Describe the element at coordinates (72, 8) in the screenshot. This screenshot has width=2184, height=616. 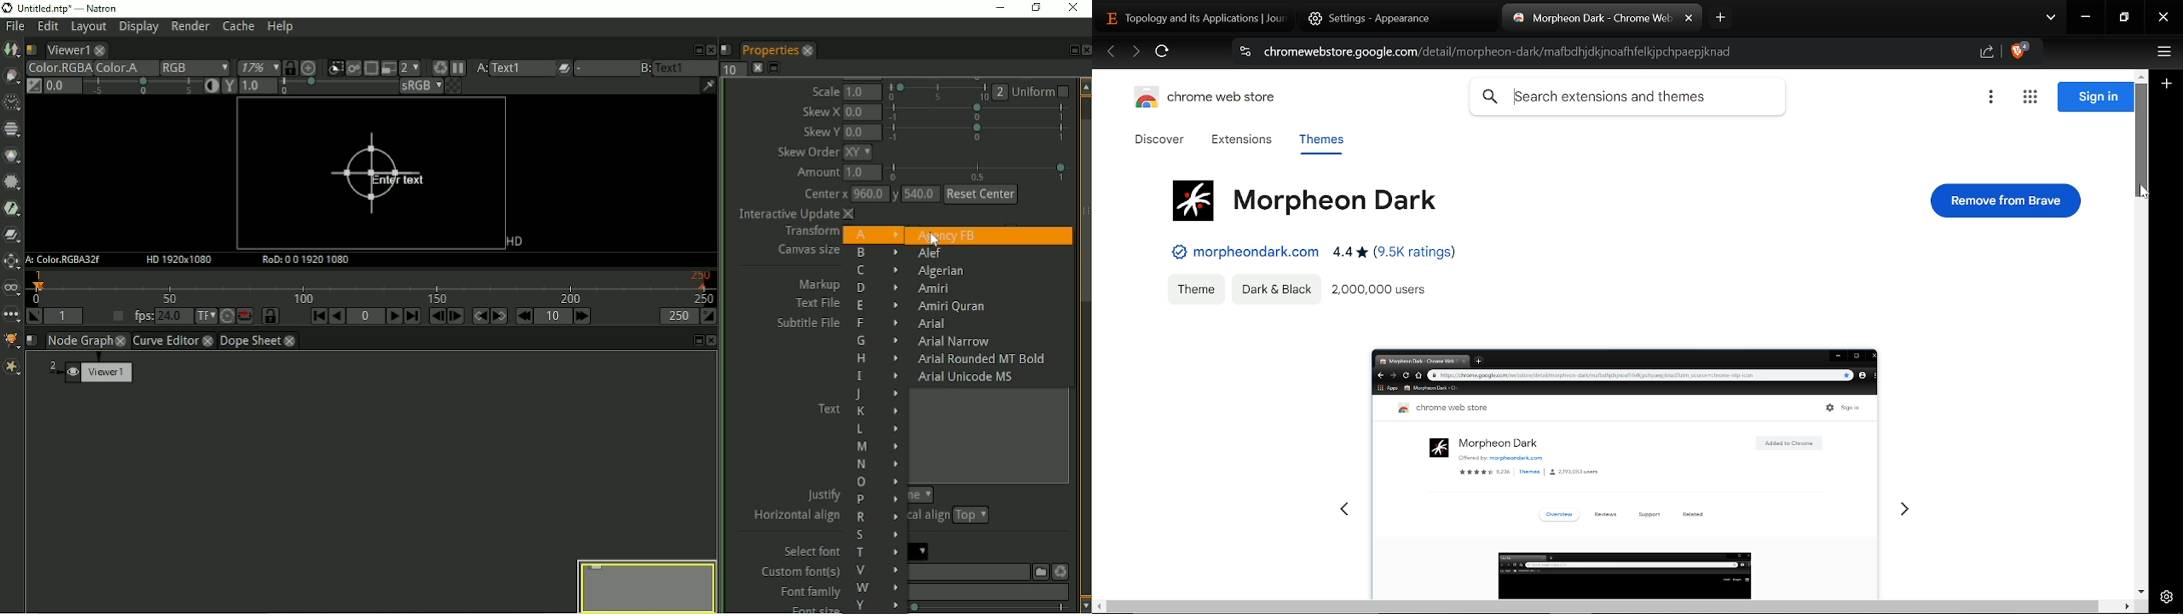
I see `title` at that location.